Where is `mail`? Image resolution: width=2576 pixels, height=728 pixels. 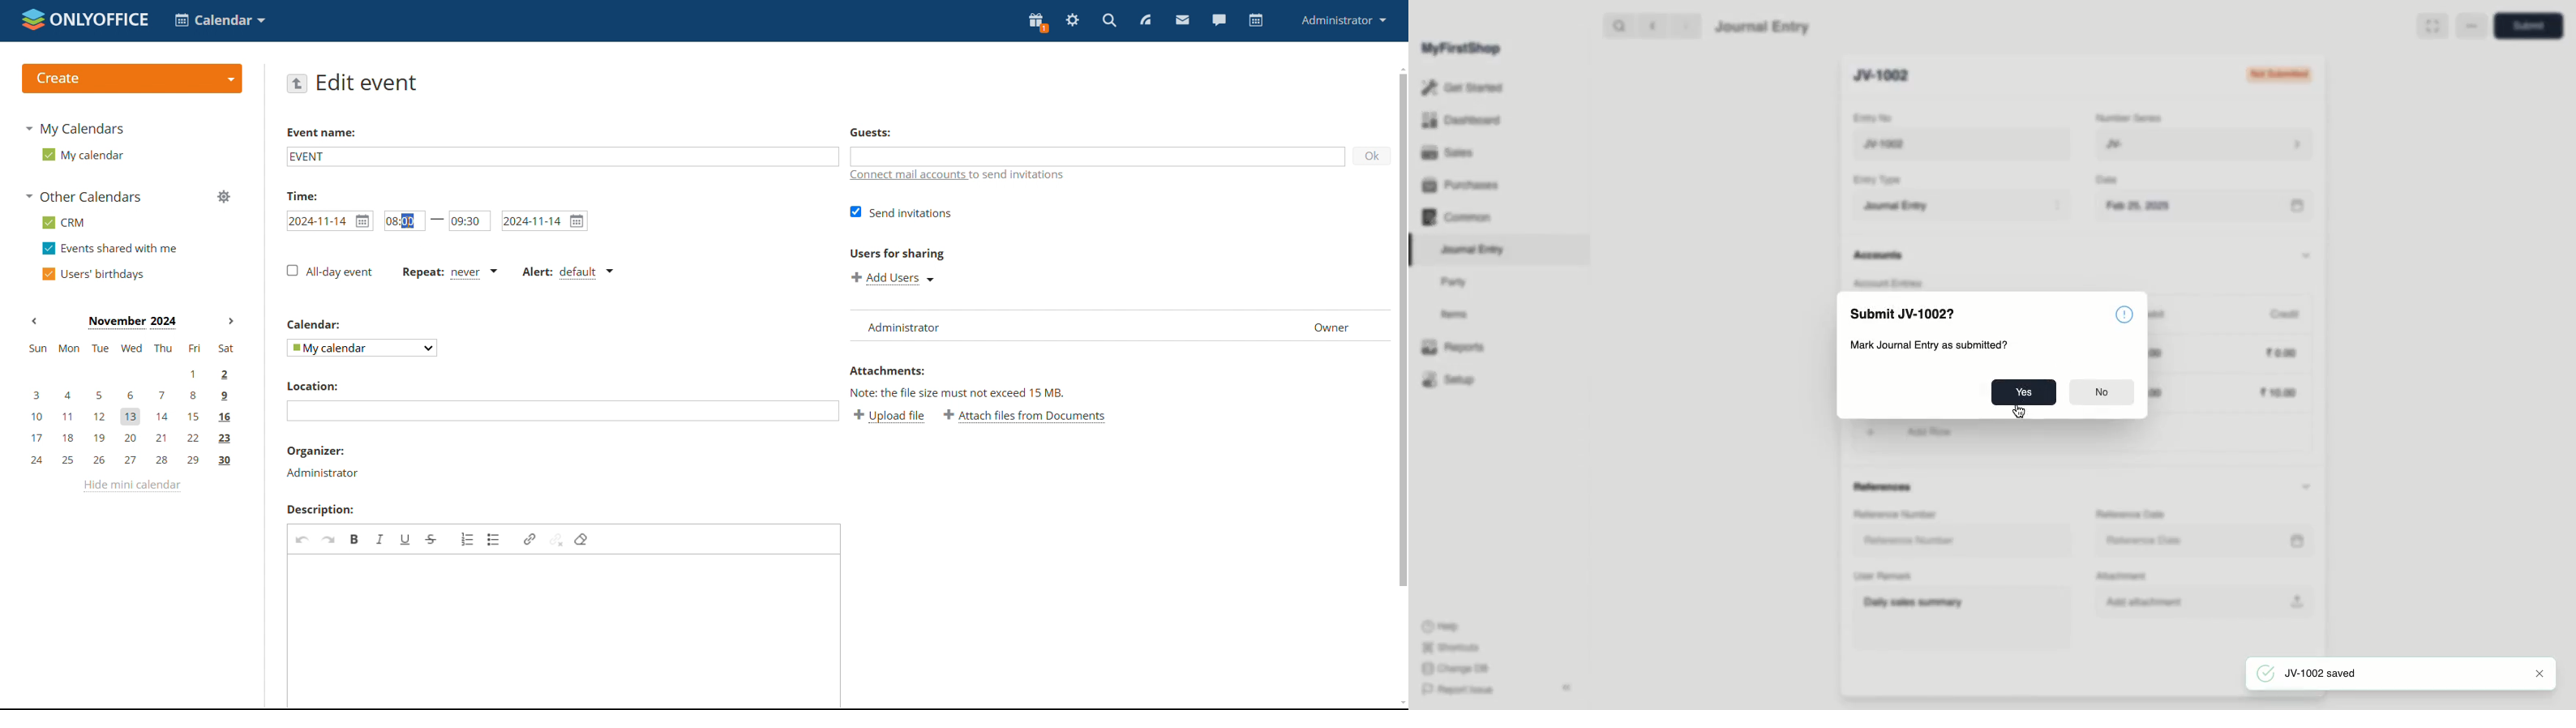 mail is located at coordinates (1182, 20).